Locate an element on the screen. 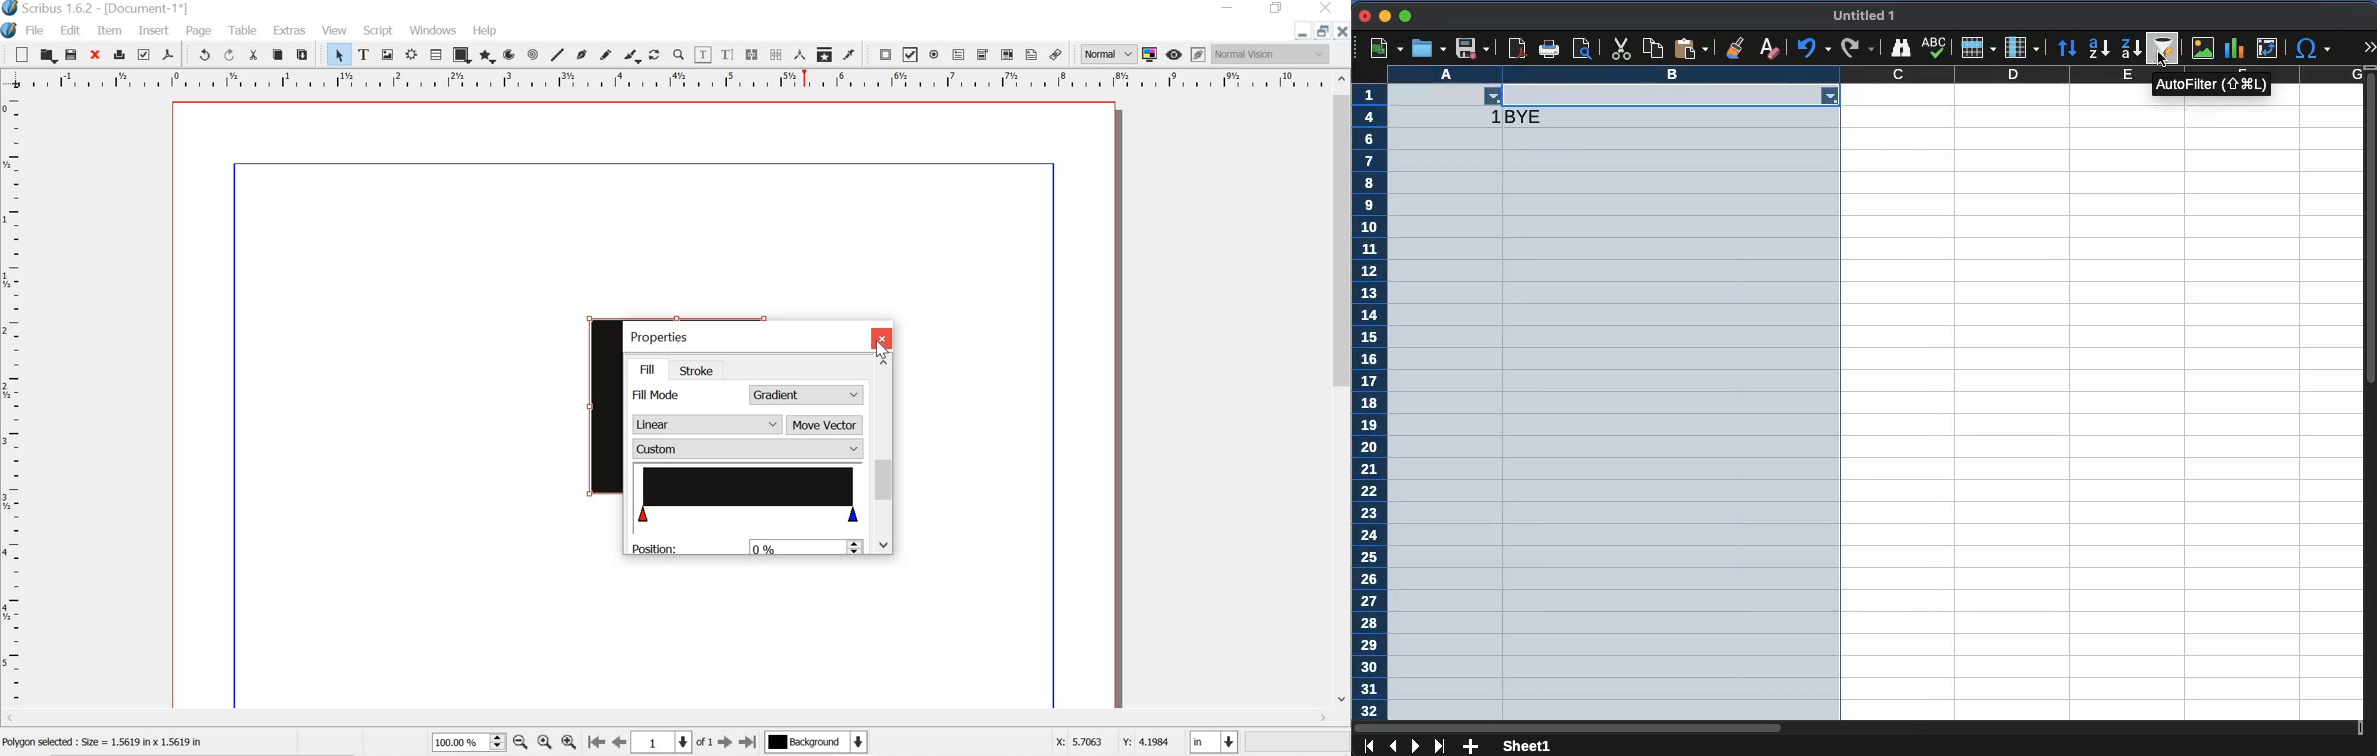  measurements is located at coordinates (798, 55).